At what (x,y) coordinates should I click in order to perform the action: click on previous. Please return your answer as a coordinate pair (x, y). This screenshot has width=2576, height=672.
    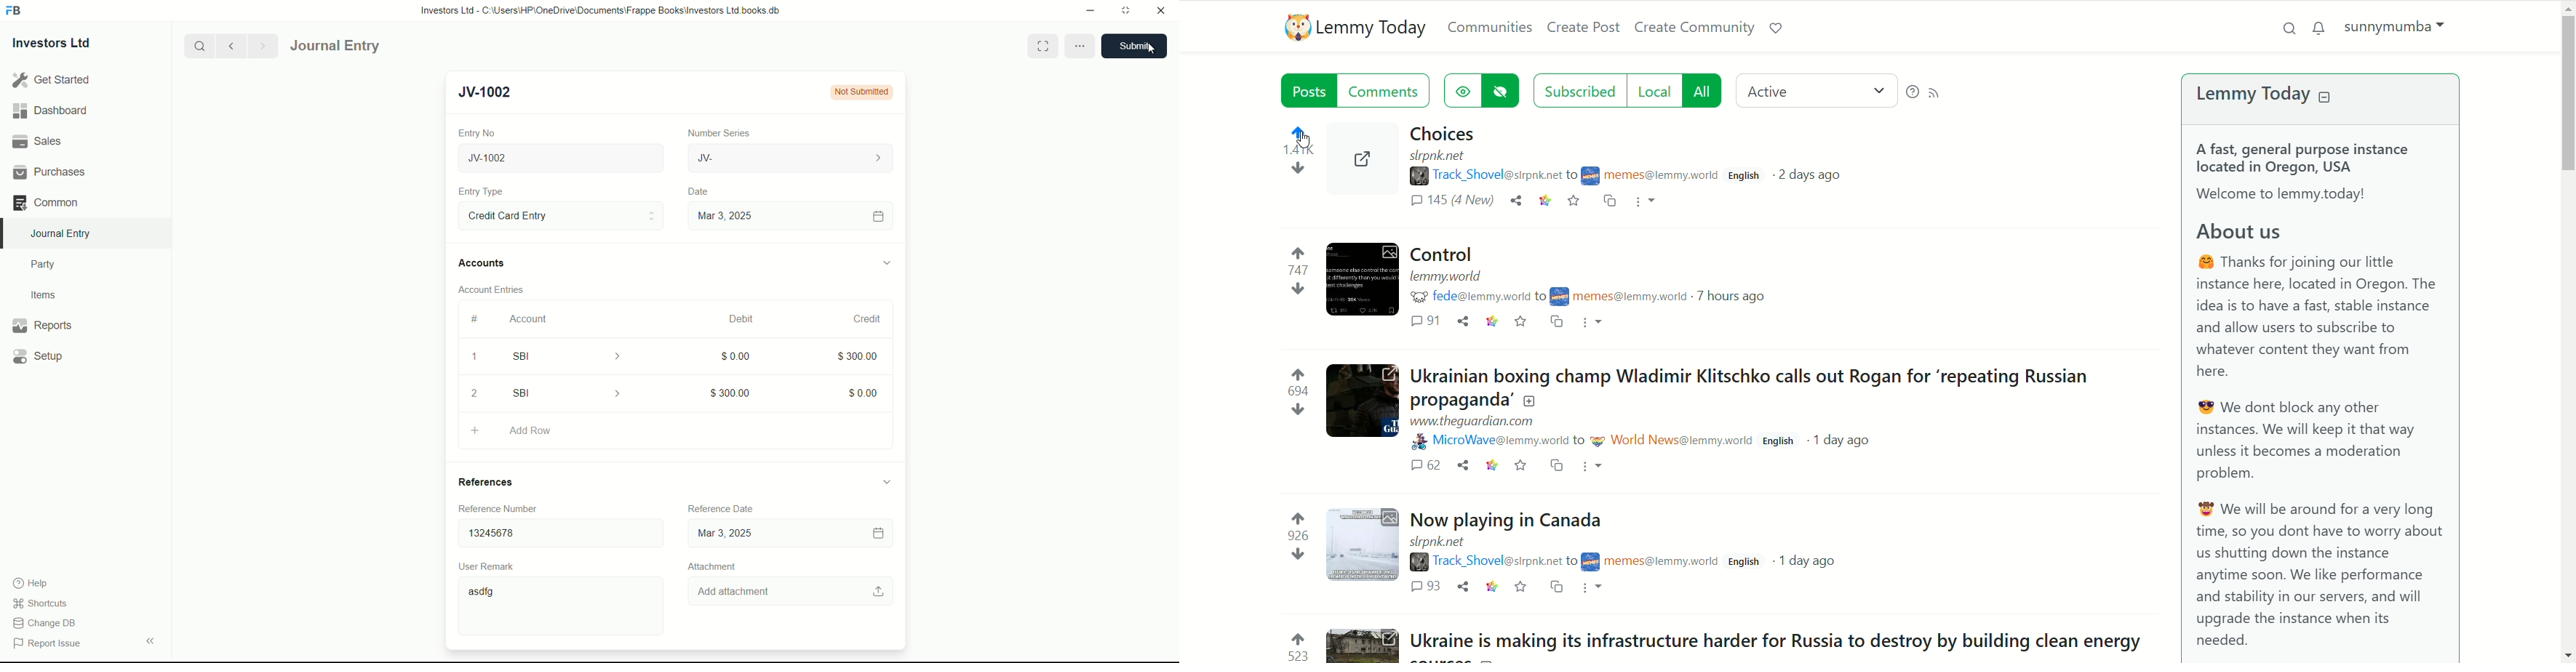
    Looking at the image, I should click on (230, 45).